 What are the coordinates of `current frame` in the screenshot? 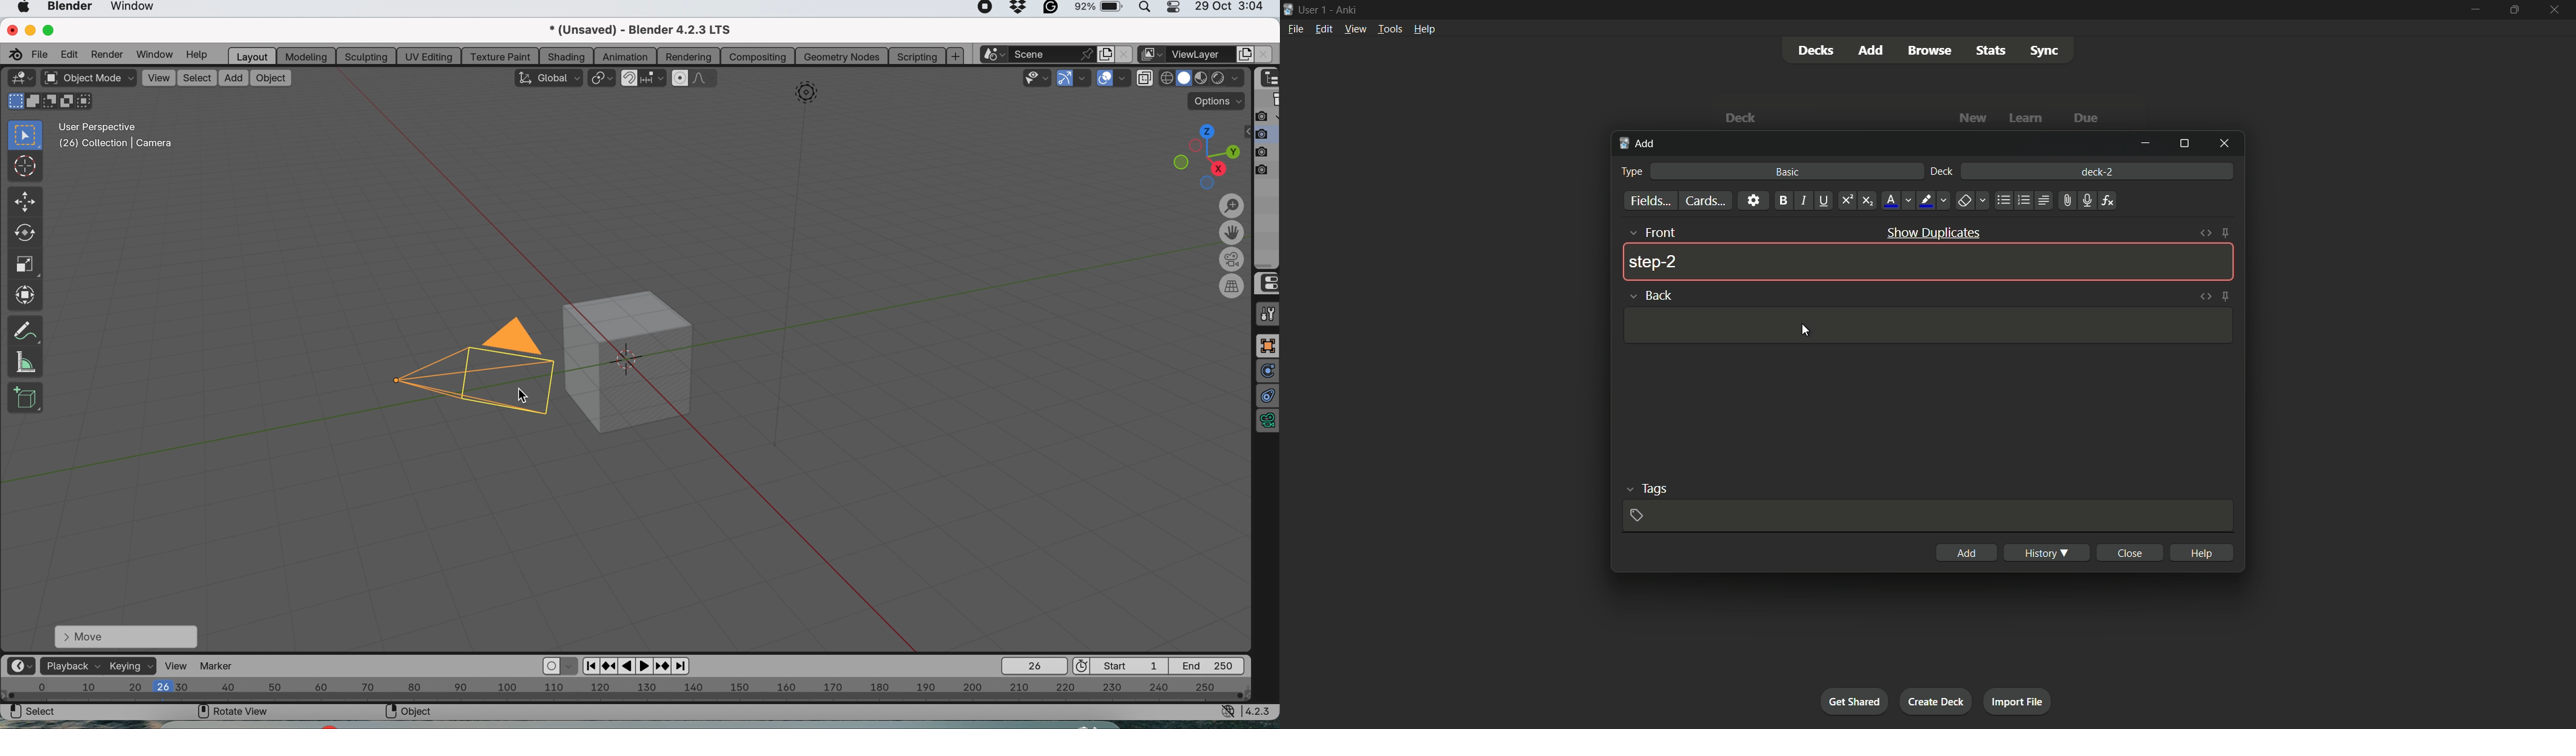 It's located at (1033, 665).